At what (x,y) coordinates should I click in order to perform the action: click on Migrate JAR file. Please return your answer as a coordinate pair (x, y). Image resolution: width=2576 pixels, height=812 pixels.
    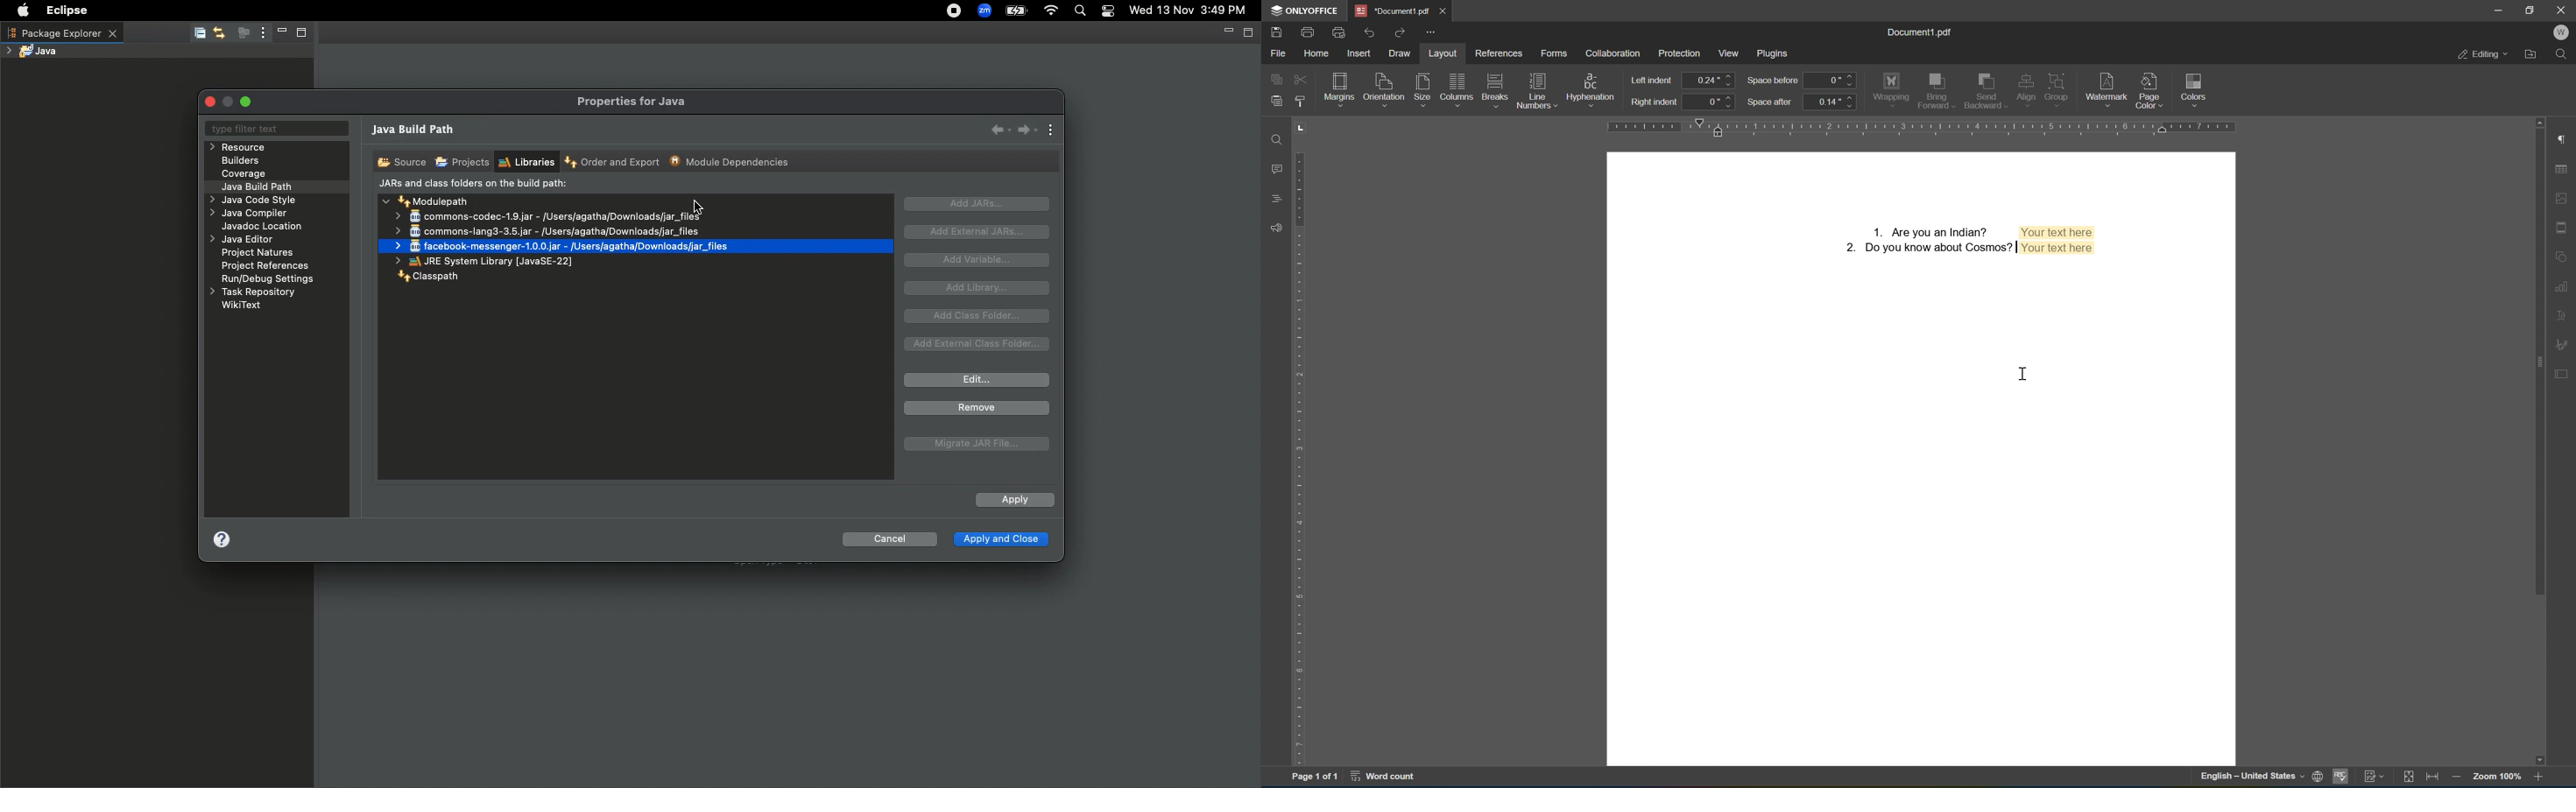
    Looking at the image, I should click on (974, 445).